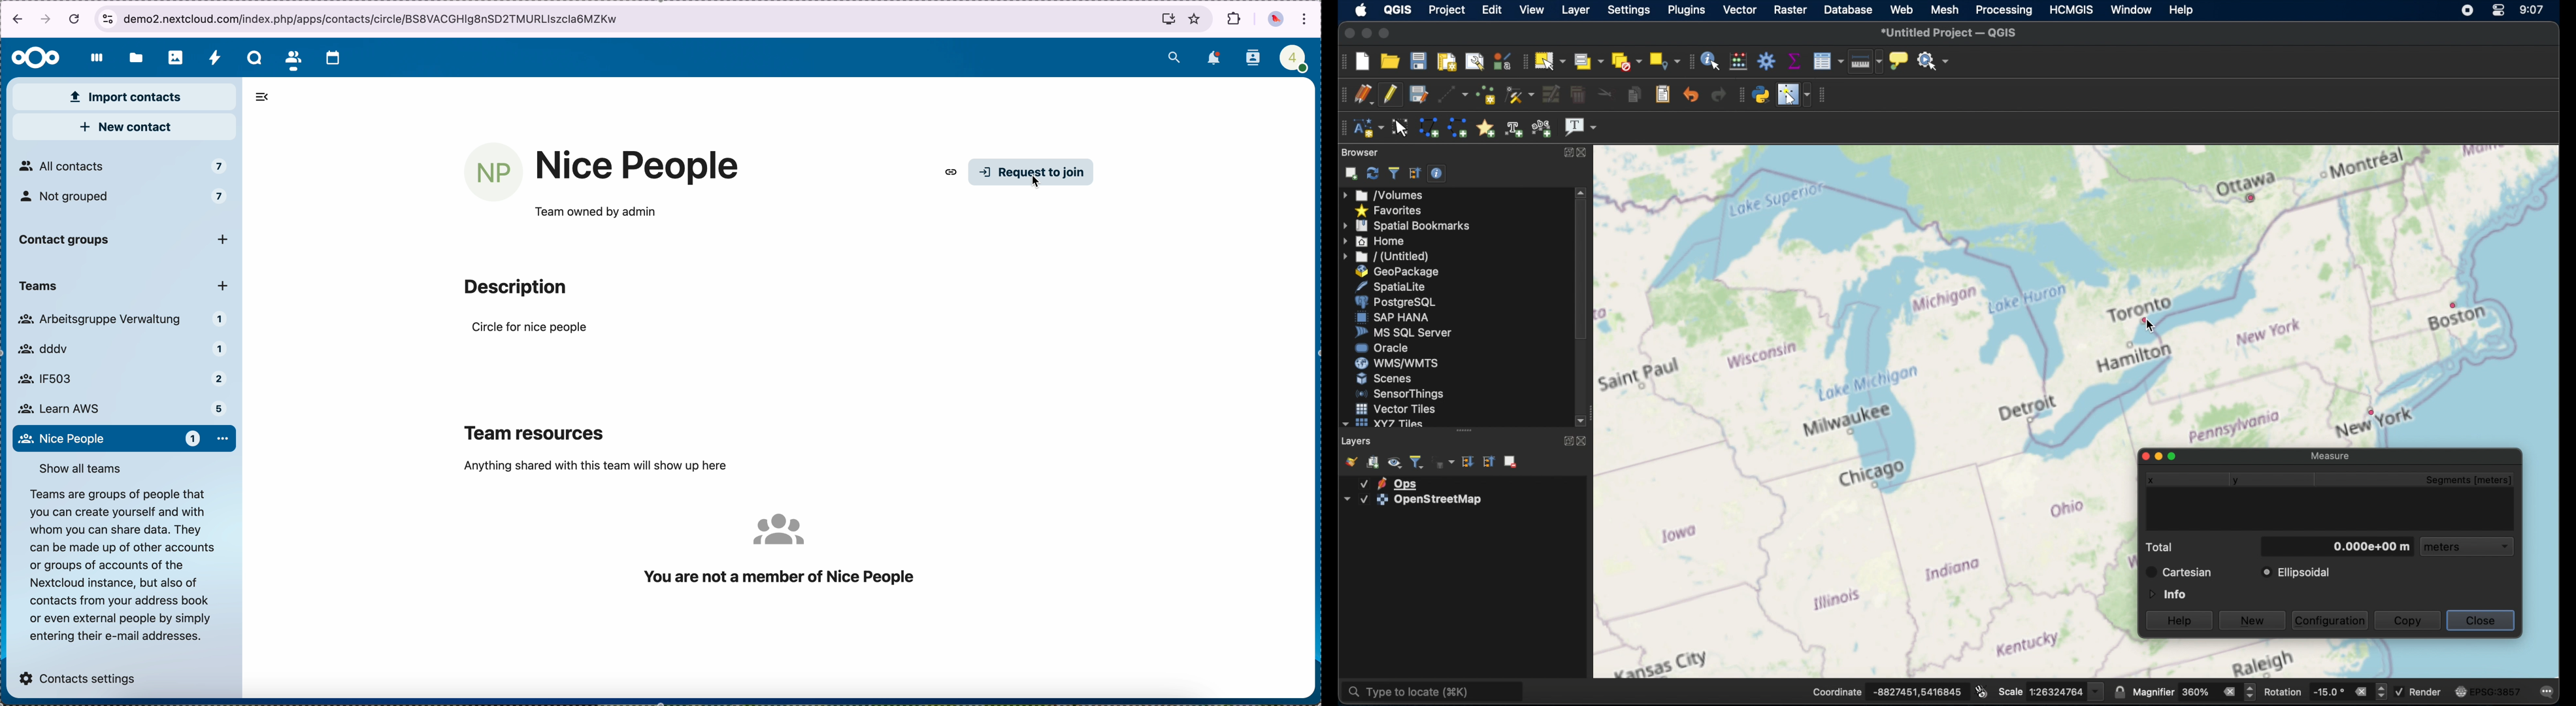 The height and width of the screenshot is (728, 2576). What do you see at coordinates (126, 241) in the screenshot?
I see `contact groups` at bounding box center [126, 241].